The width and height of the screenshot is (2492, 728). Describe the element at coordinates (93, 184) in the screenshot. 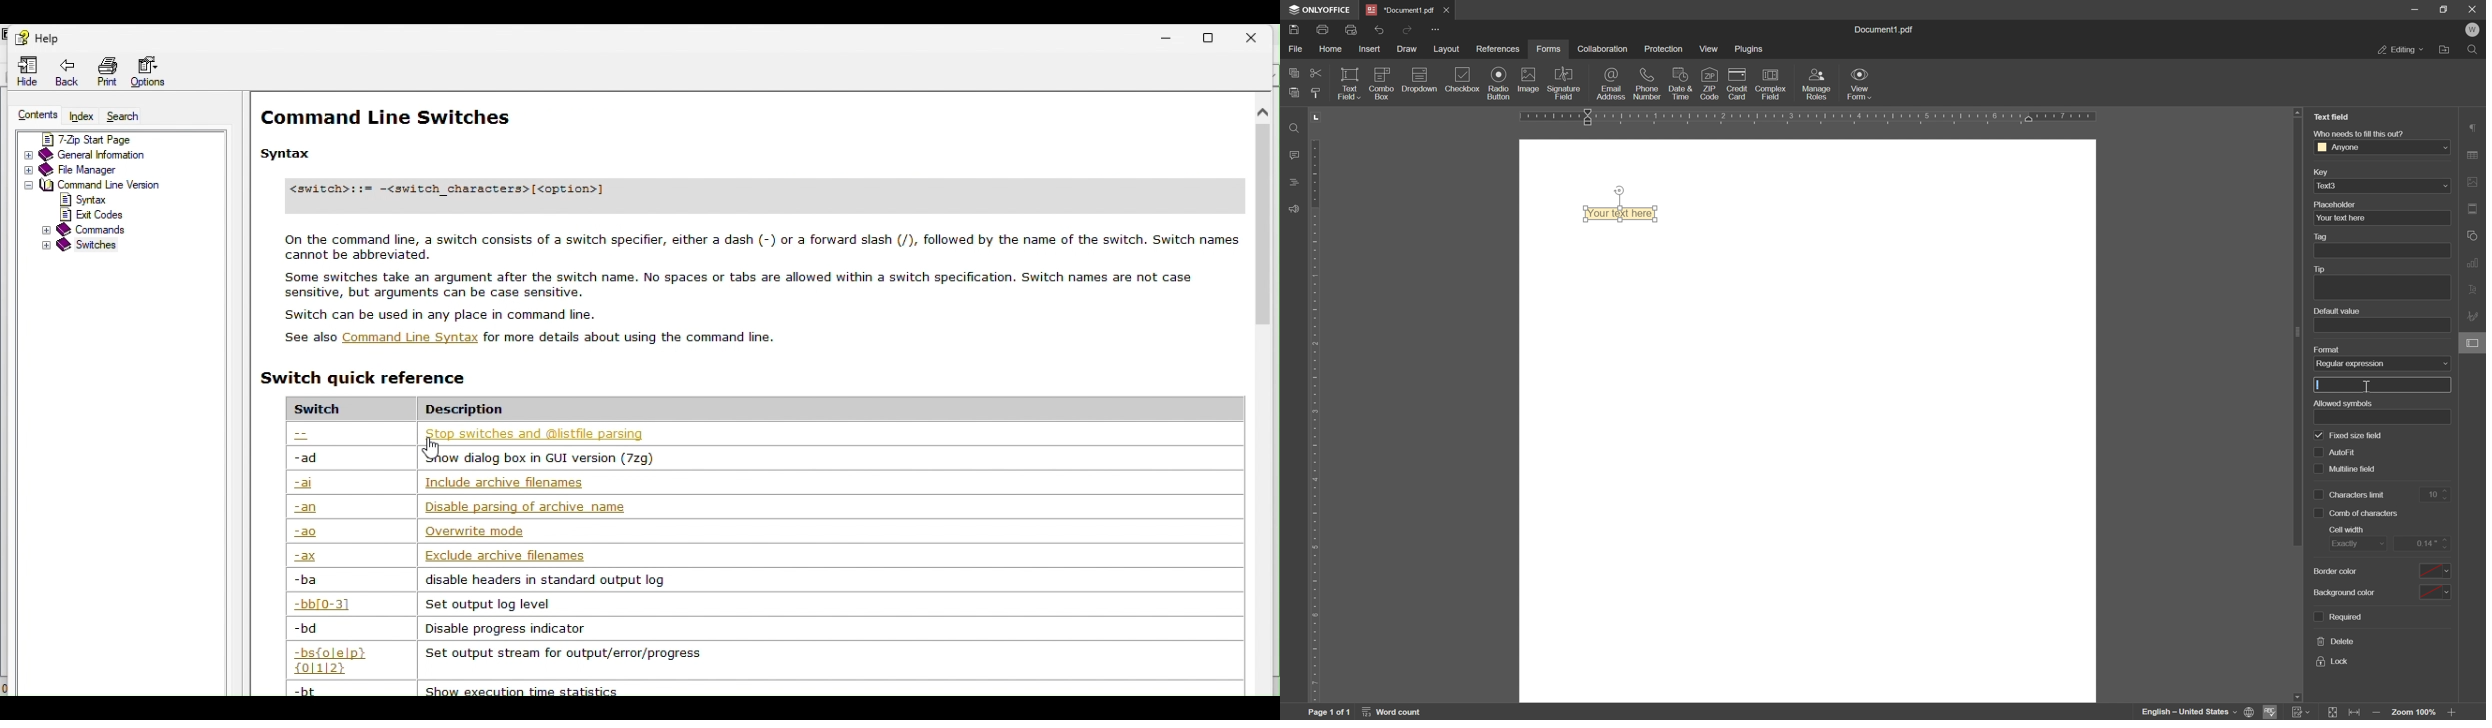

I see `` at that location.